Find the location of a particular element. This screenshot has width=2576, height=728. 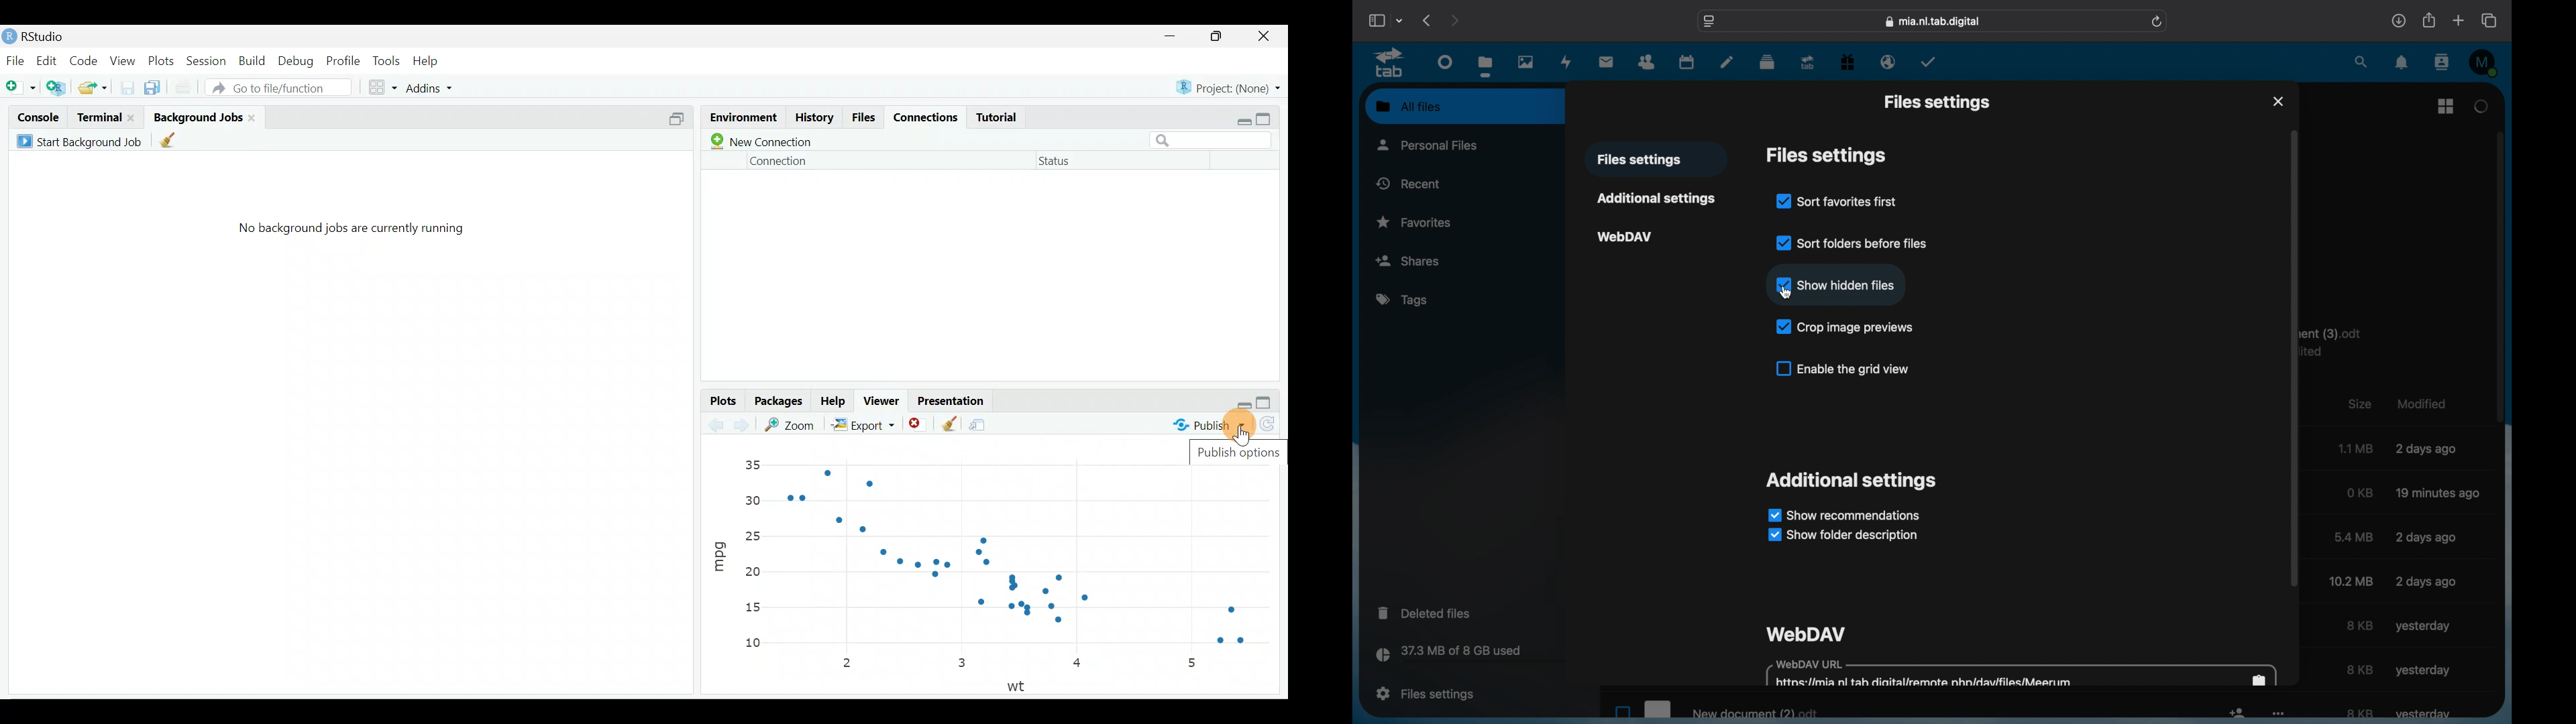

Session is located at coordinates (208, 60).